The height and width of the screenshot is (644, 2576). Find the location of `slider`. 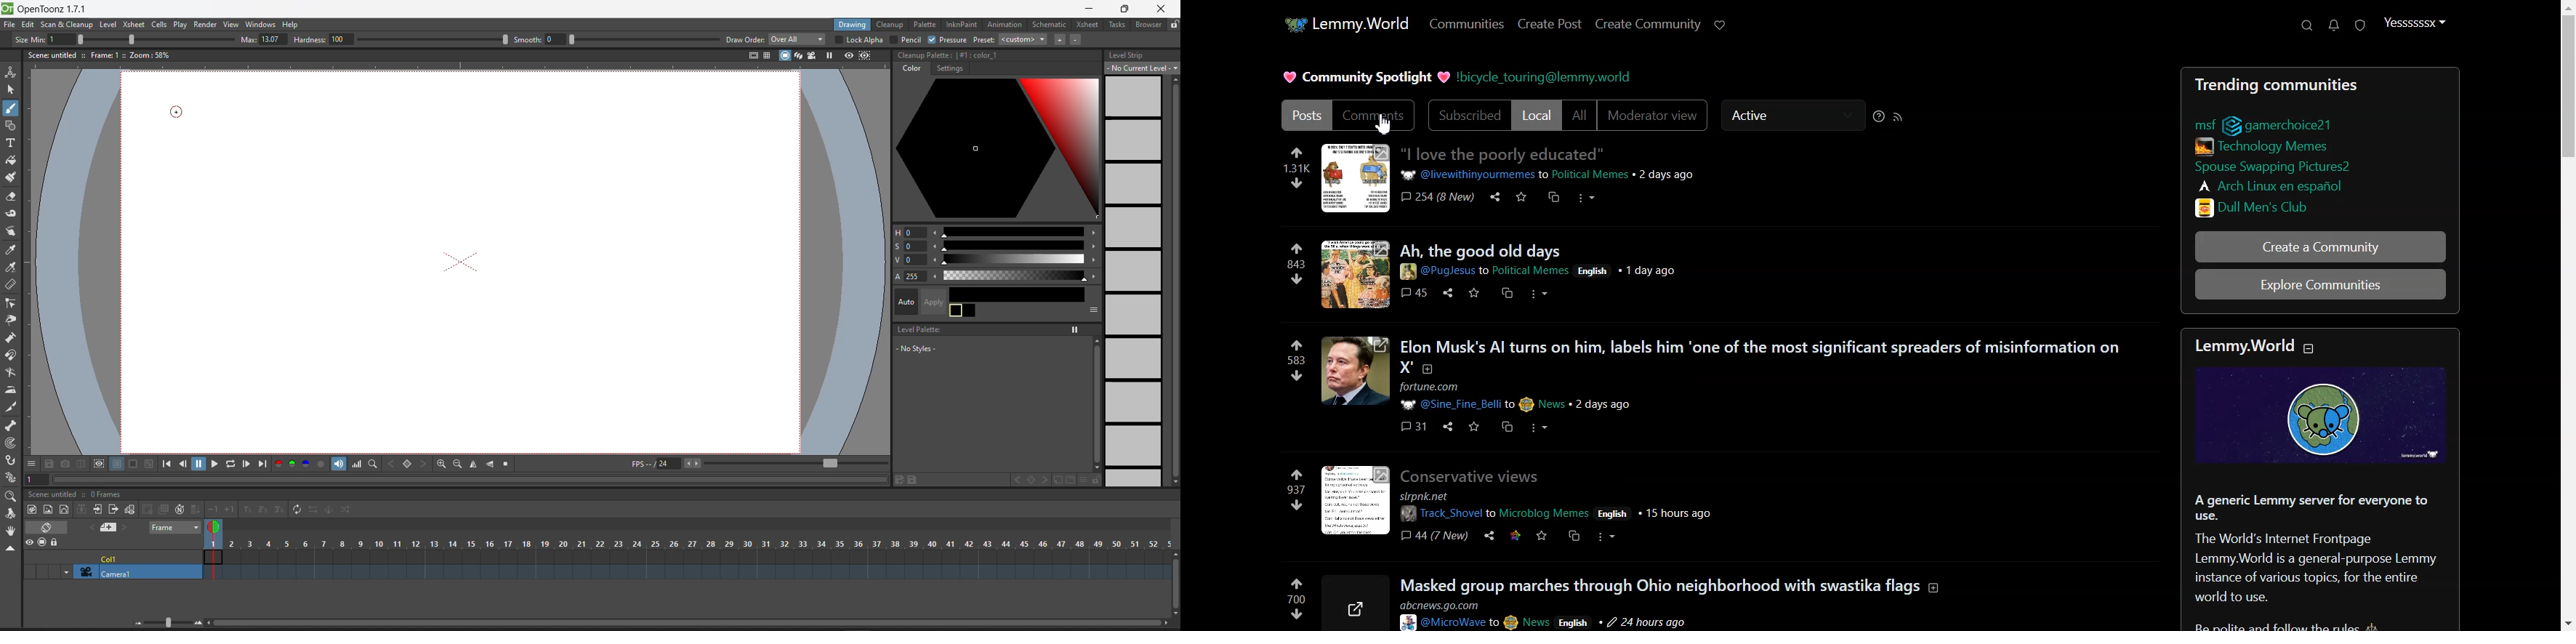

slider is located at coordinates (1013, 274).